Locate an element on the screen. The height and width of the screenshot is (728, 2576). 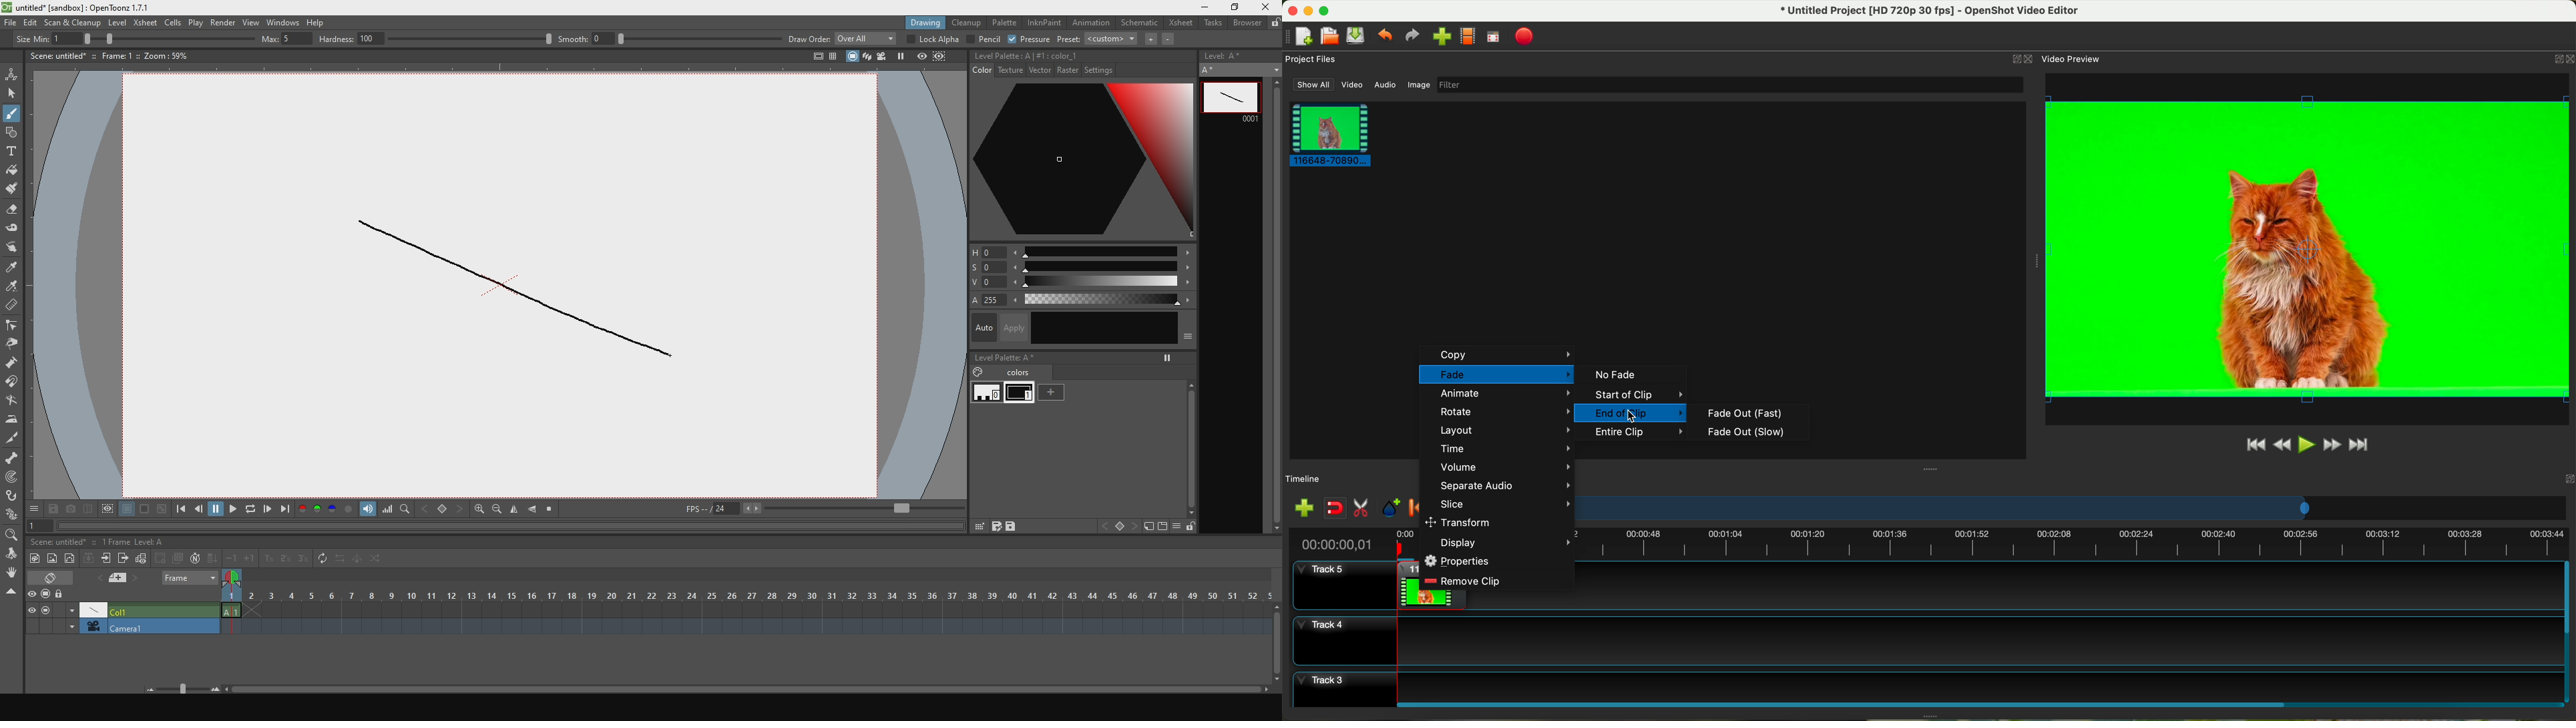
play is located at coordinates (2306, 444).